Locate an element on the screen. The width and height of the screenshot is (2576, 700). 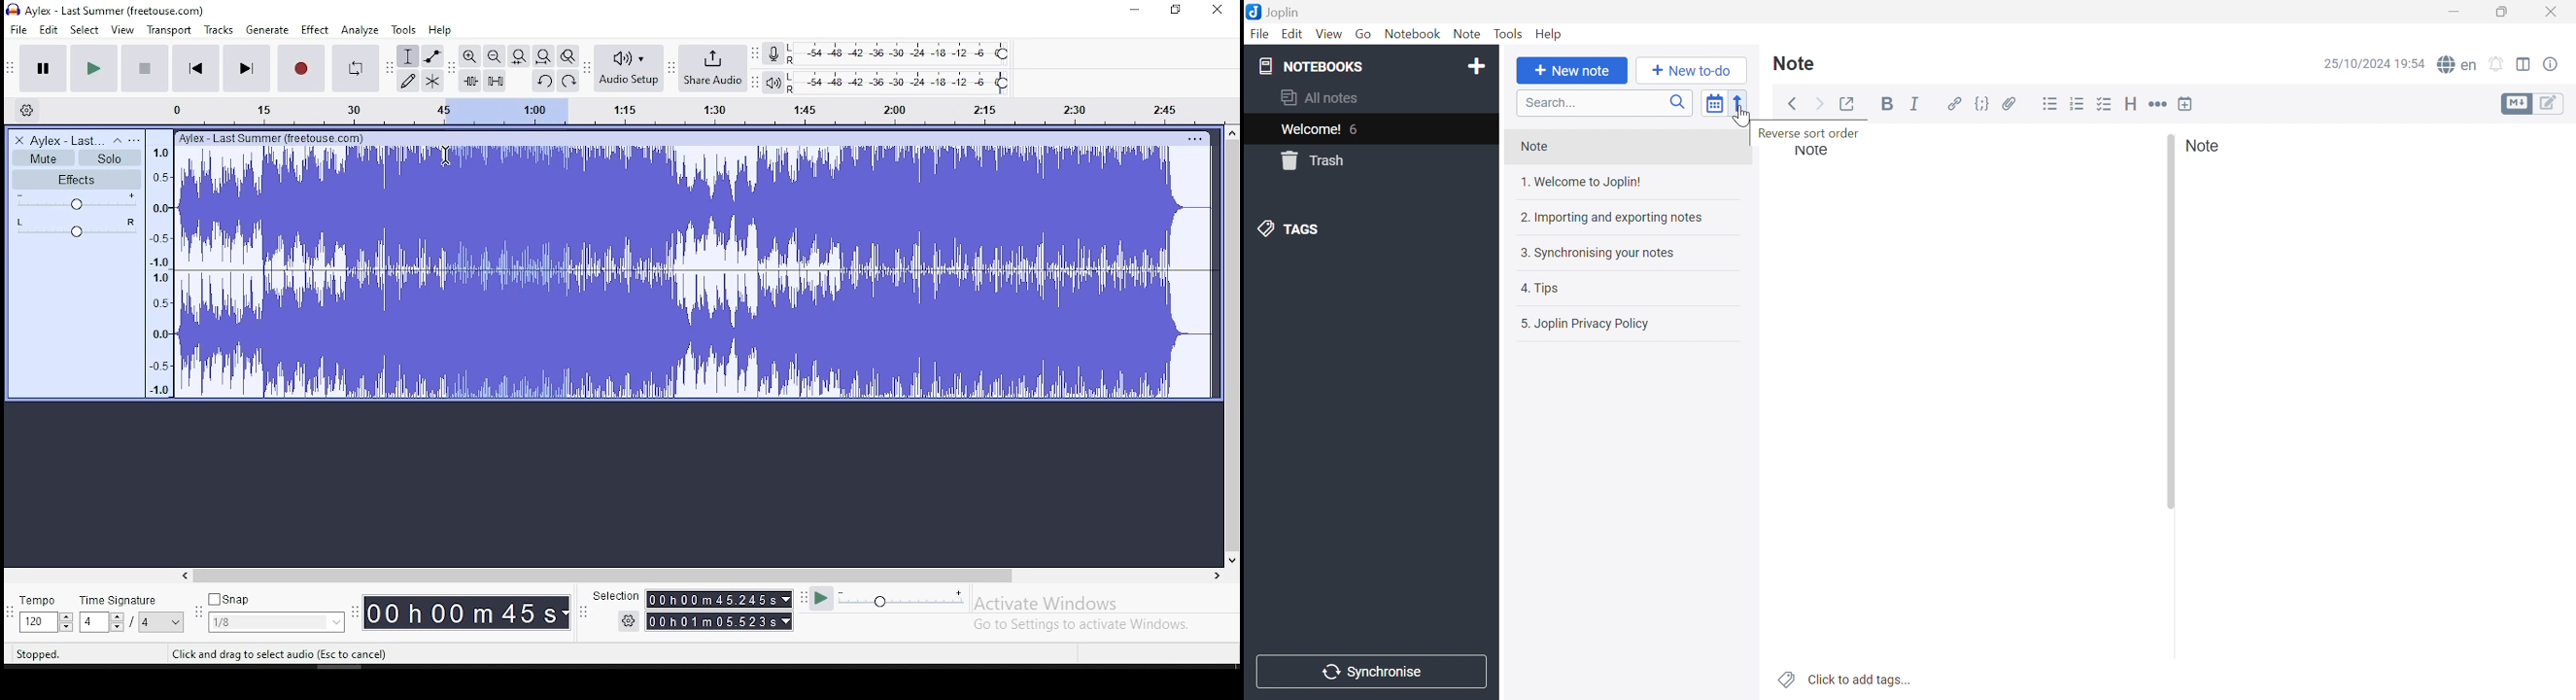
Heading is located at coordinates (2132, 103).